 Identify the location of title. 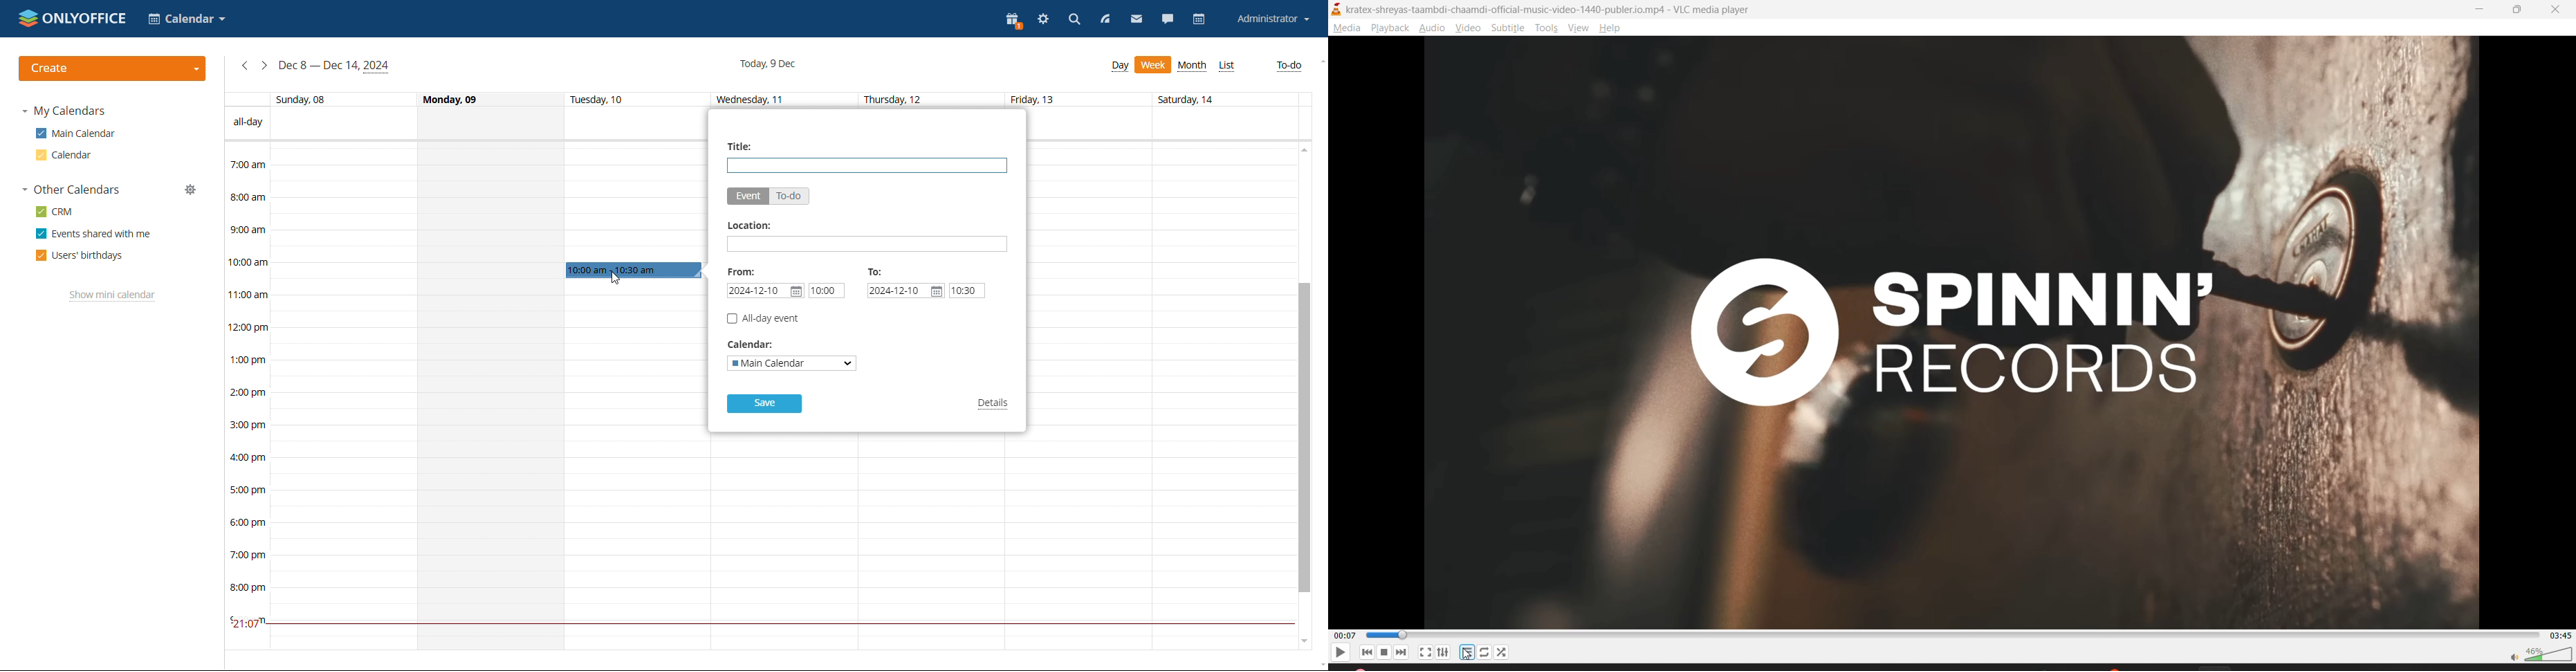
(867, 165).